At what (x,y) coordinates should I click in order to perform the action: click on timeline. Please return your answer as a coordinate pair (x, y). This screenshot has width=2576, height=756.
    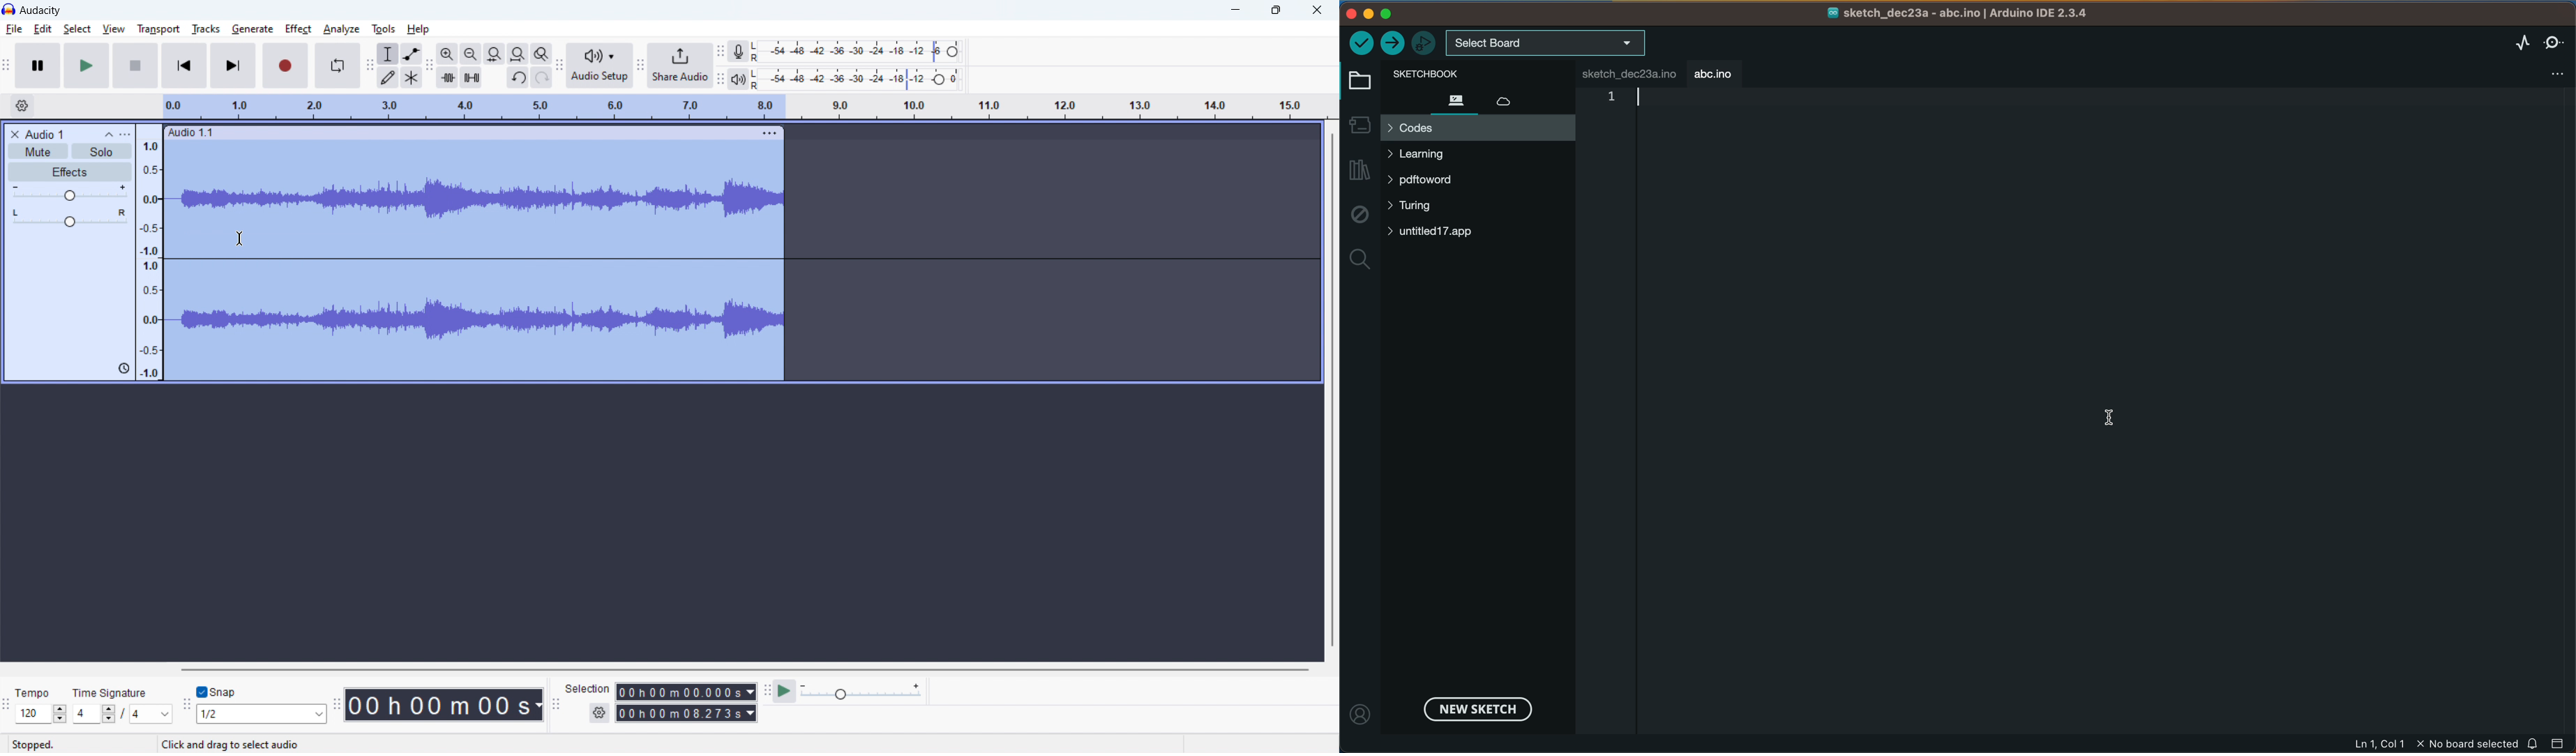
    Looking at the image, I should click on (149, 251).